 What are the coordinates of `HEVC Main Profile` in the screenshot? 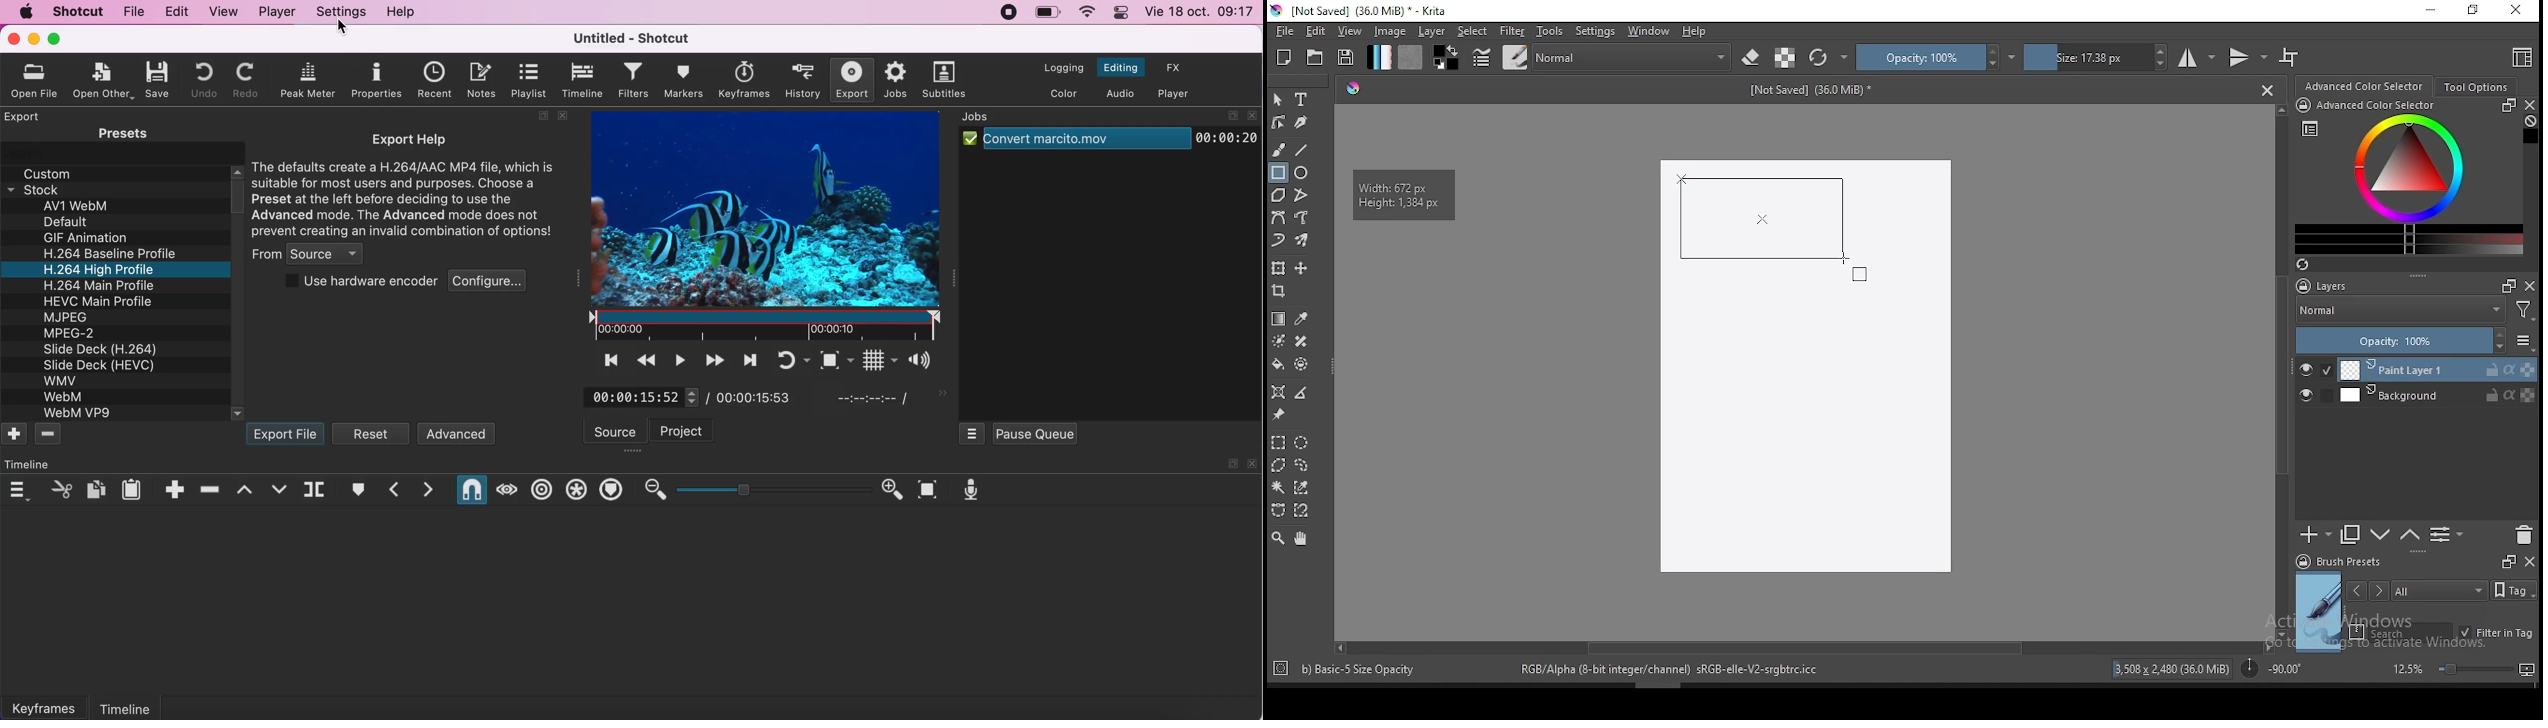 It's located at (99, 300).